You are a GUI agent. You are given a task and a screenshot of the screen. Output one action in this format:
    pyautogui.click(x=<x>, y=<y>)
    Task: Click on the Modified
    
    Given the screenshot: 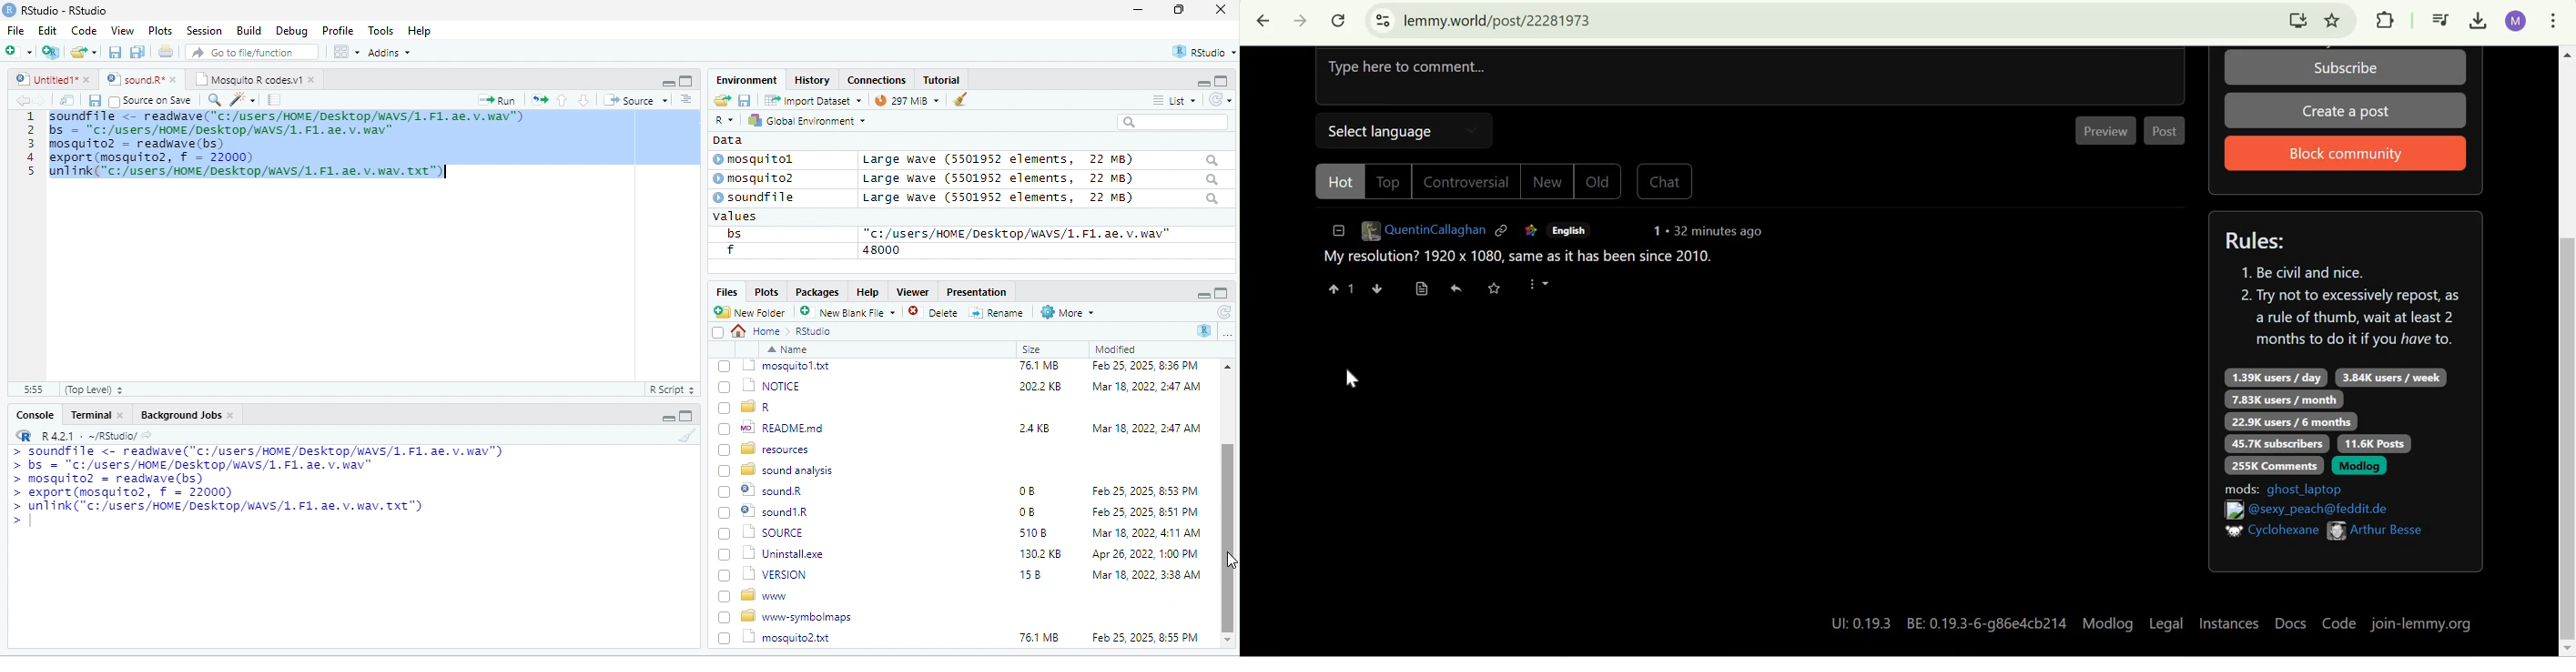 What is the action you would take?
    pyautogui.click(x=1117, y=349)
    